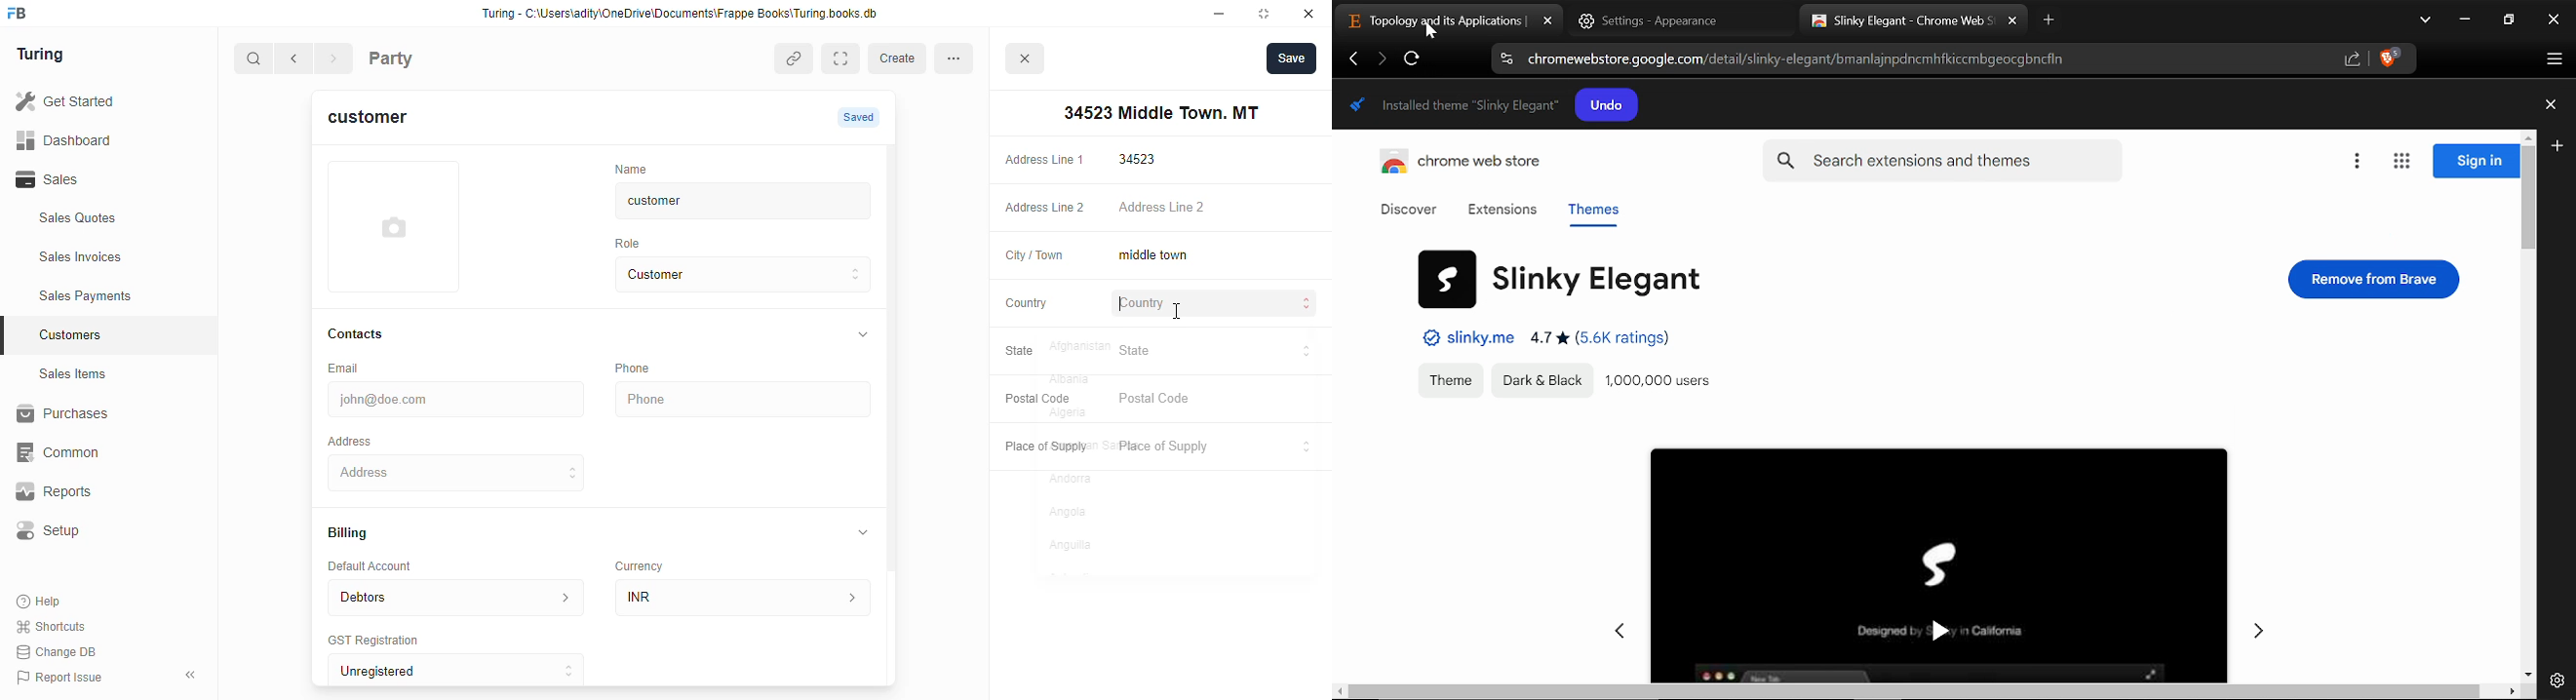  Describe the element at coordinates (22, 15) in the screenshot. I see `frappebooks logo` at that location.